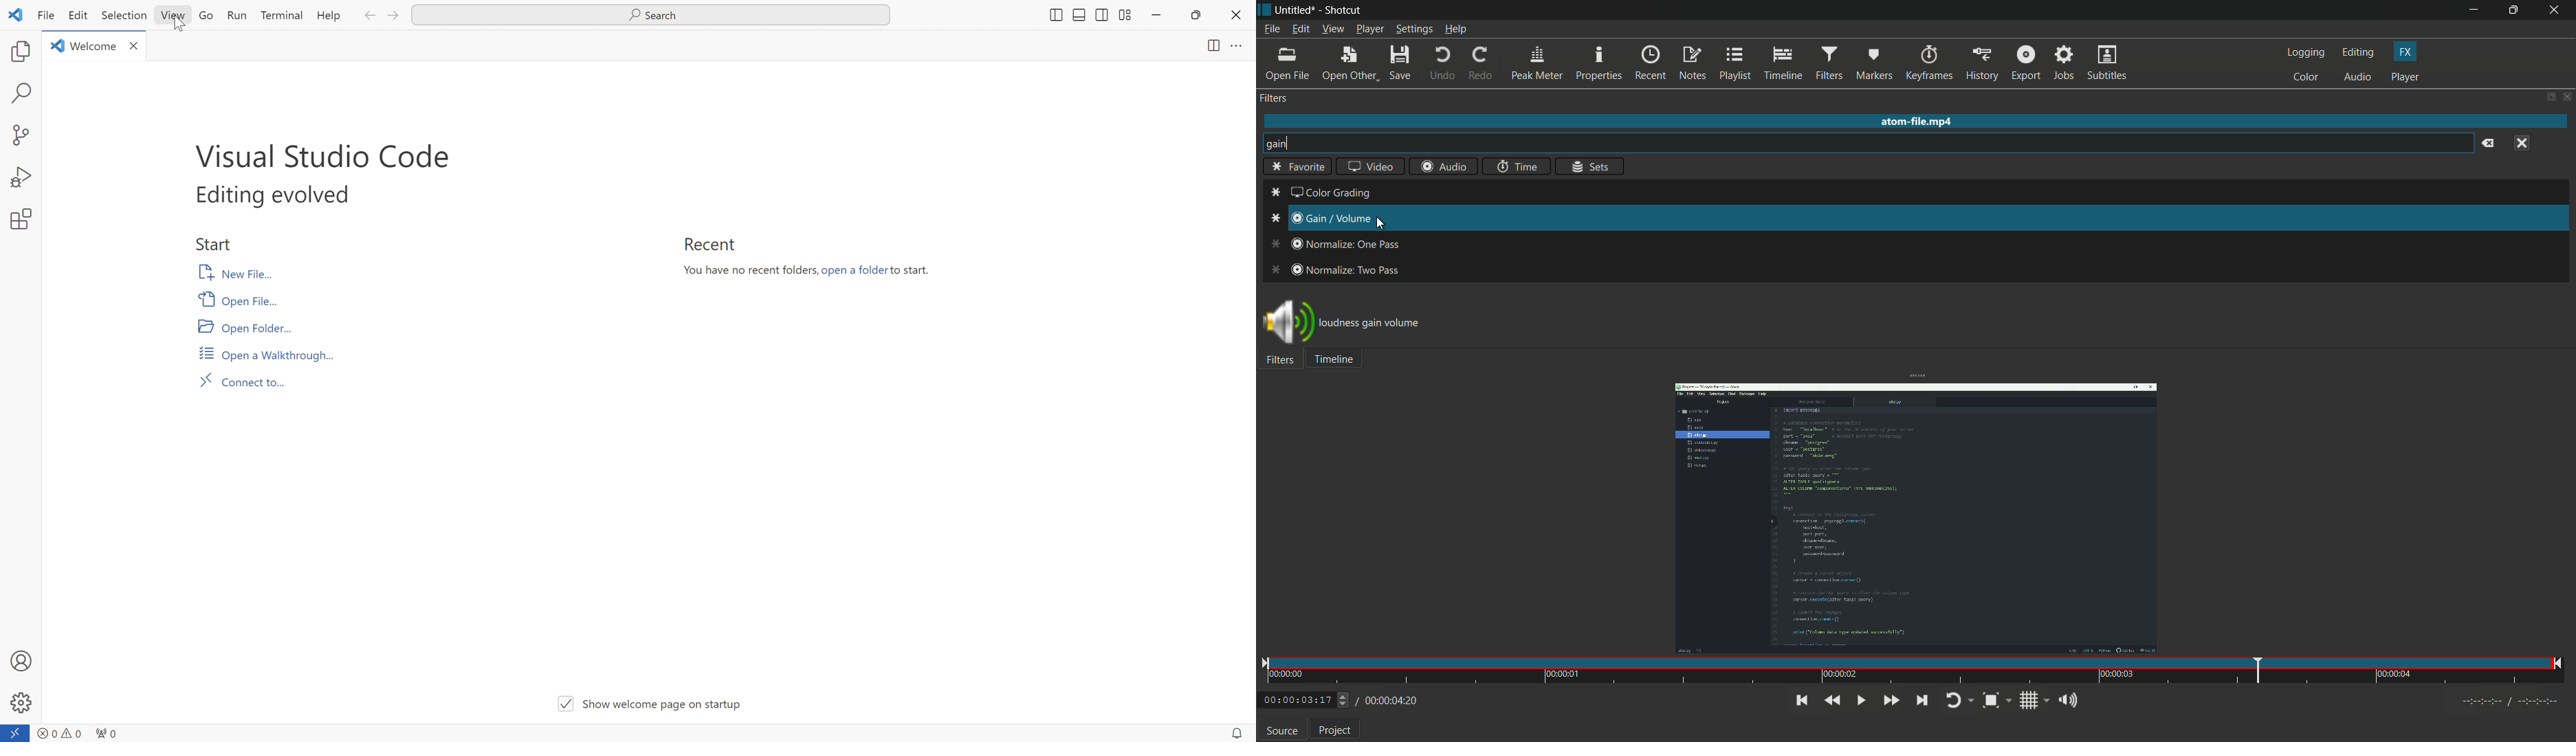 This screenshot has height=756, width=2576. What do you see at coordinates (1341, 10) in the screenshot?
I see `app name` at bounding box center [1341, 10].